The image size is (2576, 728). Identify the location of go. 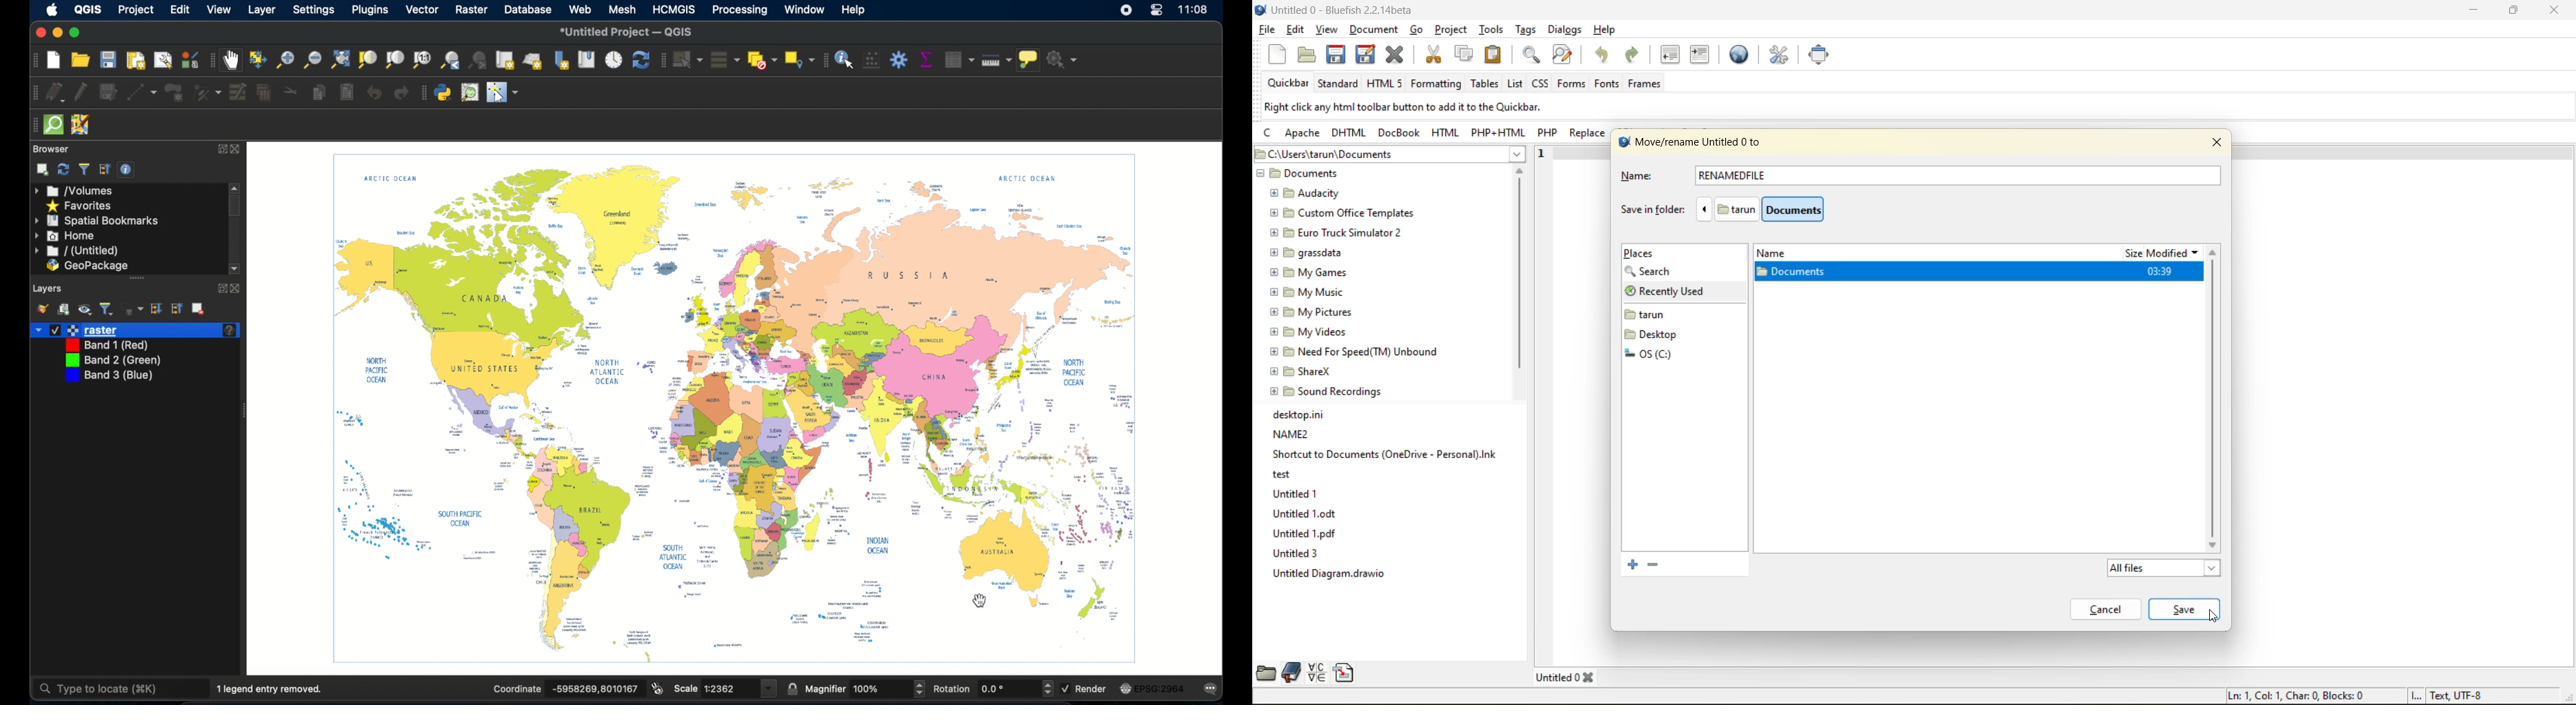
(1417, 30).